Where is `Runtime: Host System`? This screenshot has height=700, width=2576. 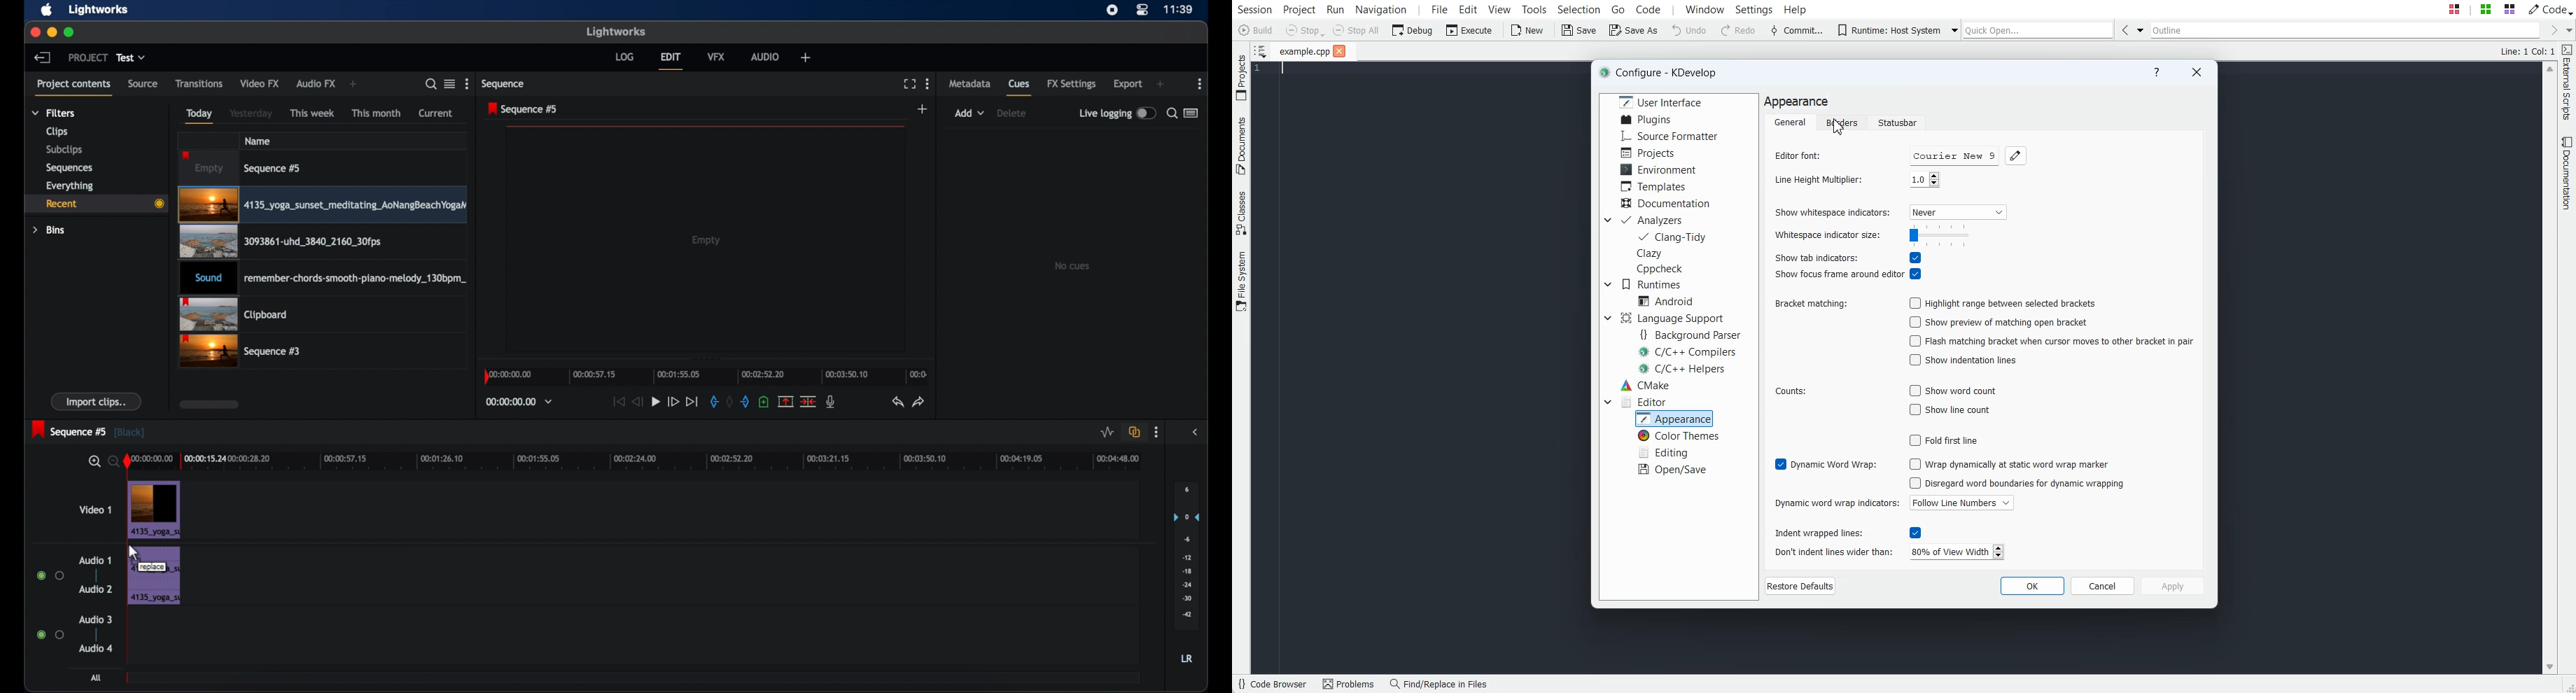
Runtime: Host System is located at coordinates (1887, 30).